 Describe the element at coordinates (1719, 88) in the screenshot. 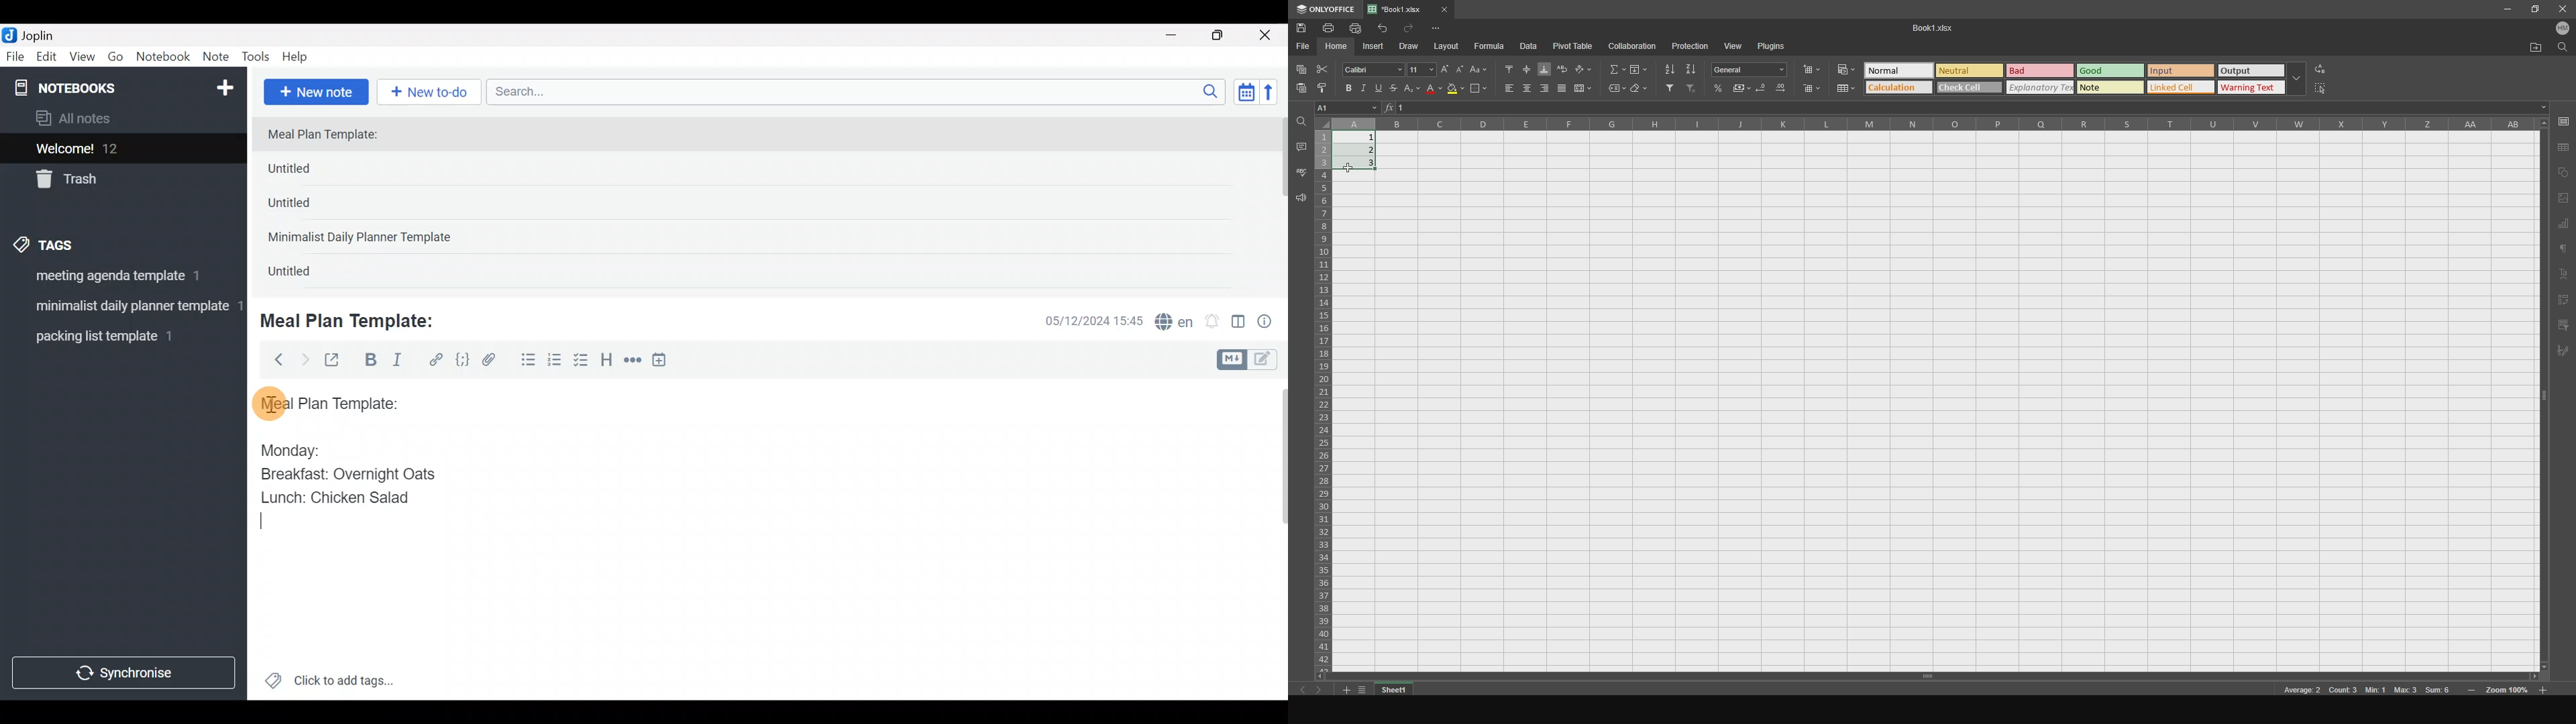

I see `` at that location.